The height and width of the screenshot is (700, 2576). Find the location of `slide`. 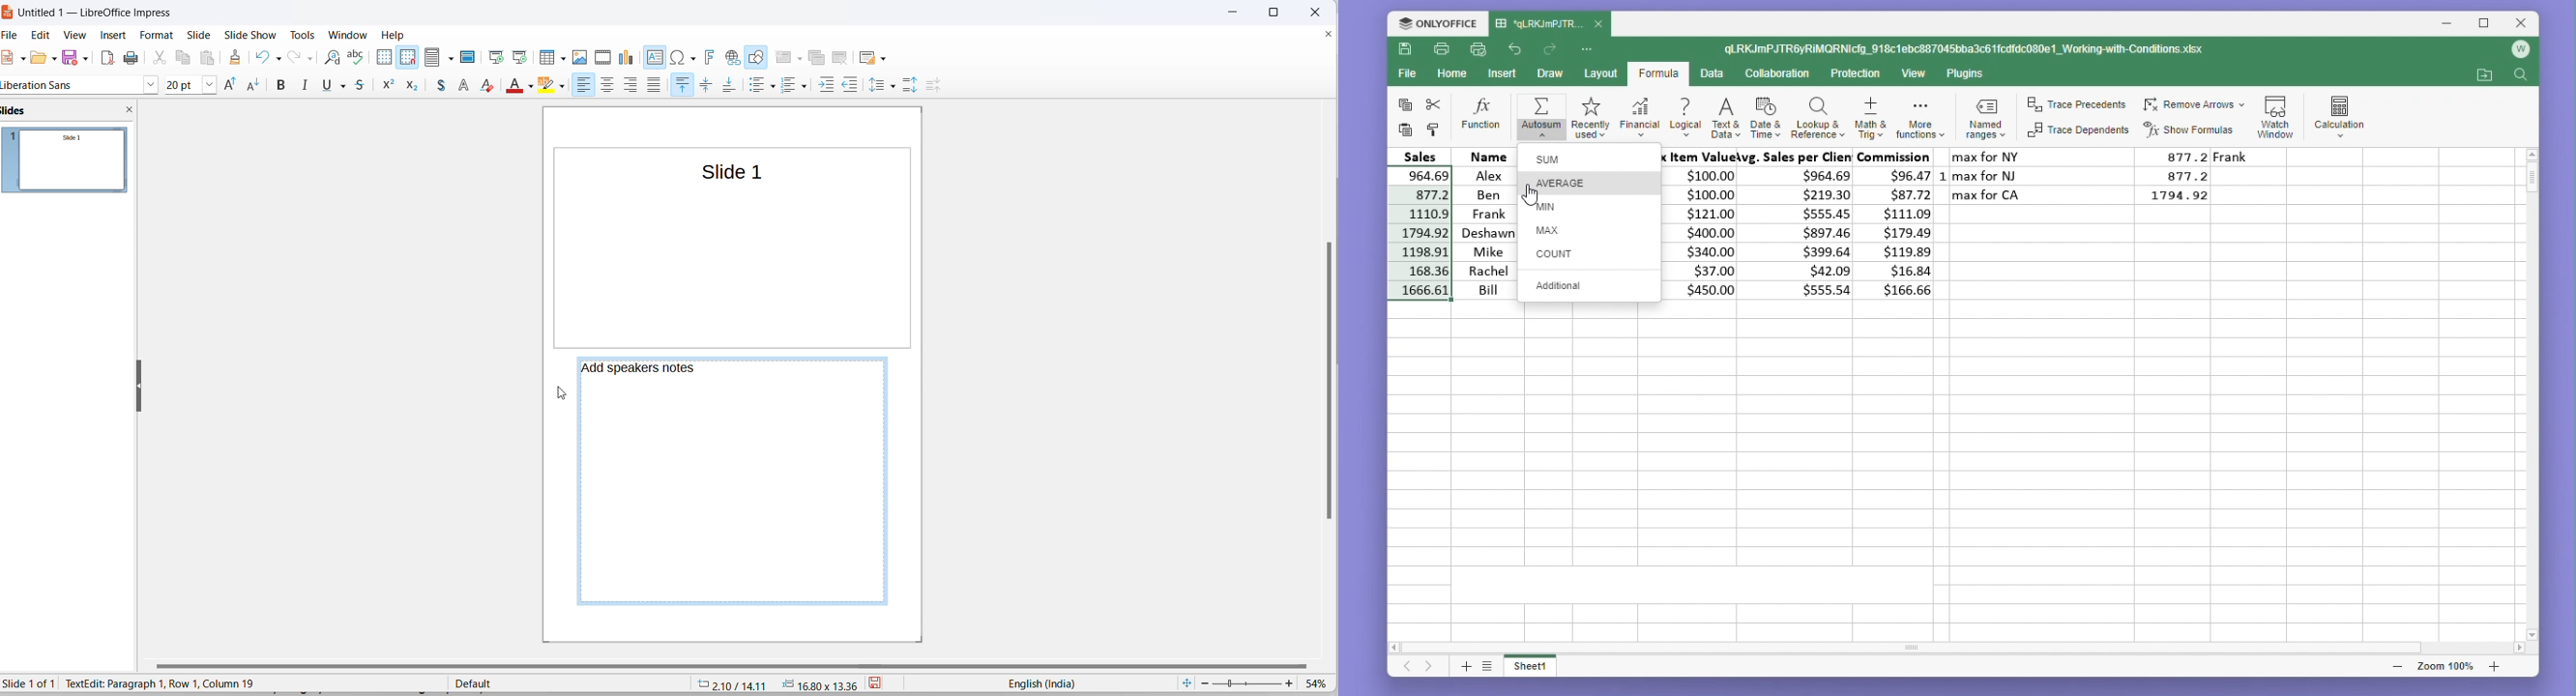

slide is located at coordinates (201, 35).